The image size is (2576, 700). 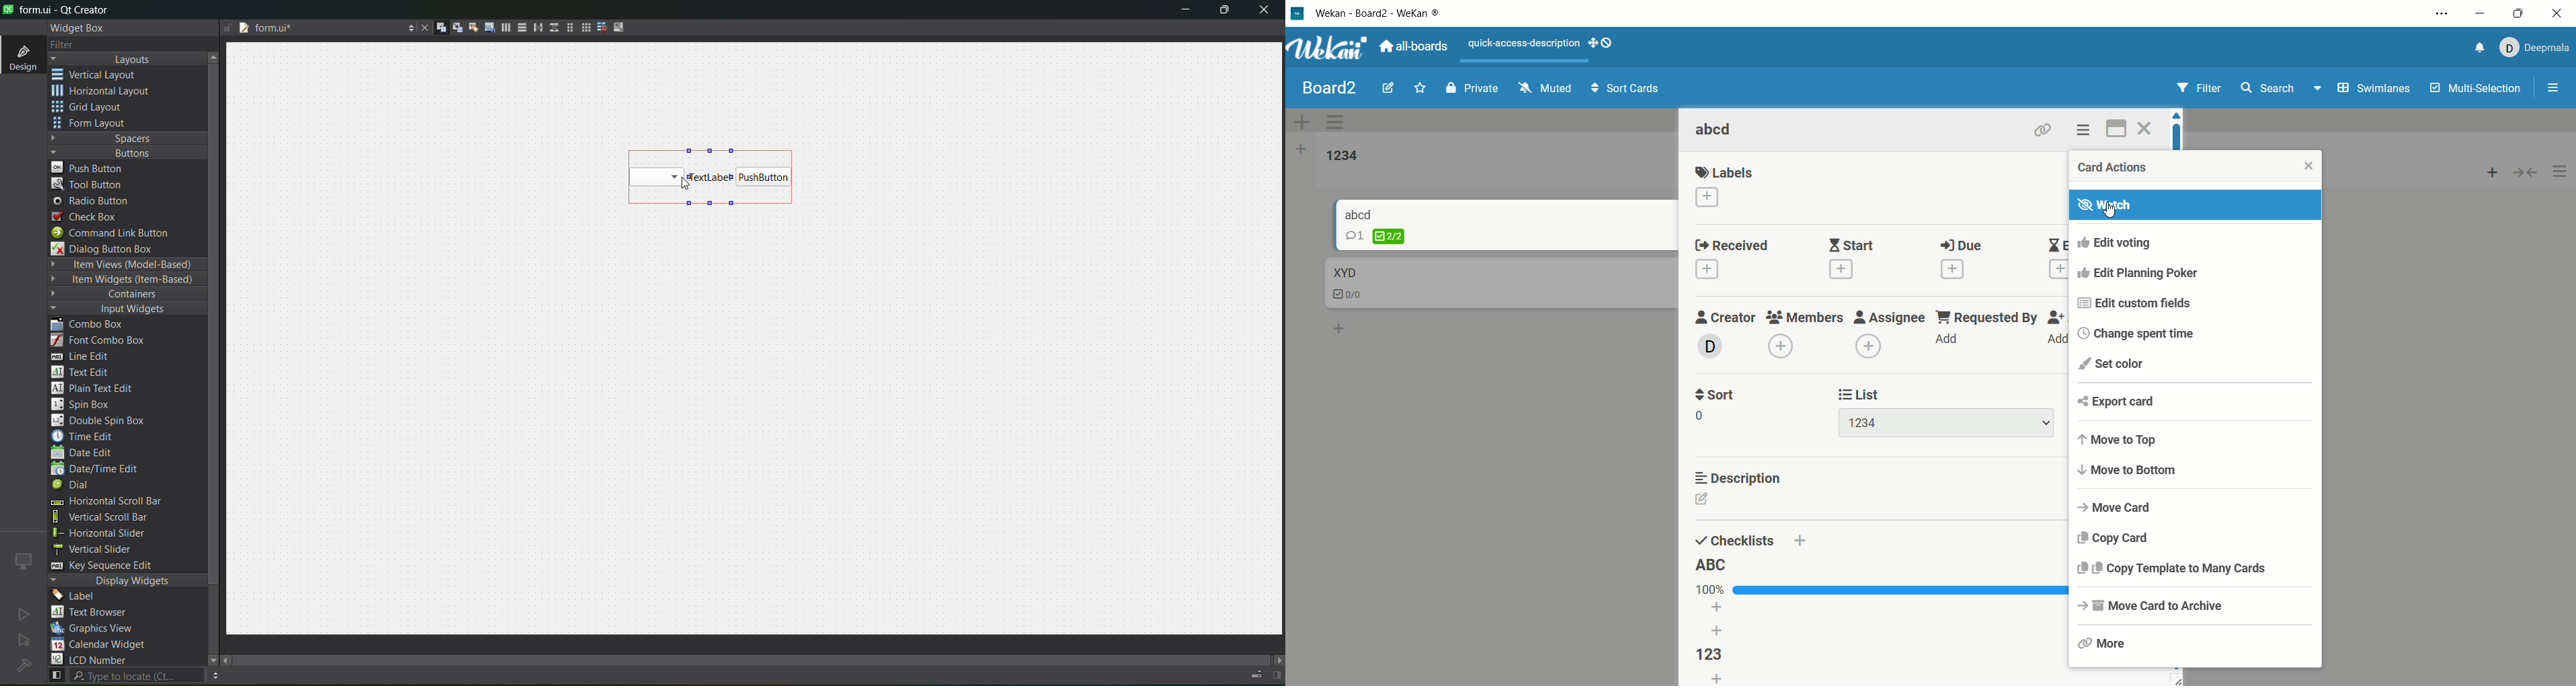 I want to click on no active project, so click(x=23, y=614).